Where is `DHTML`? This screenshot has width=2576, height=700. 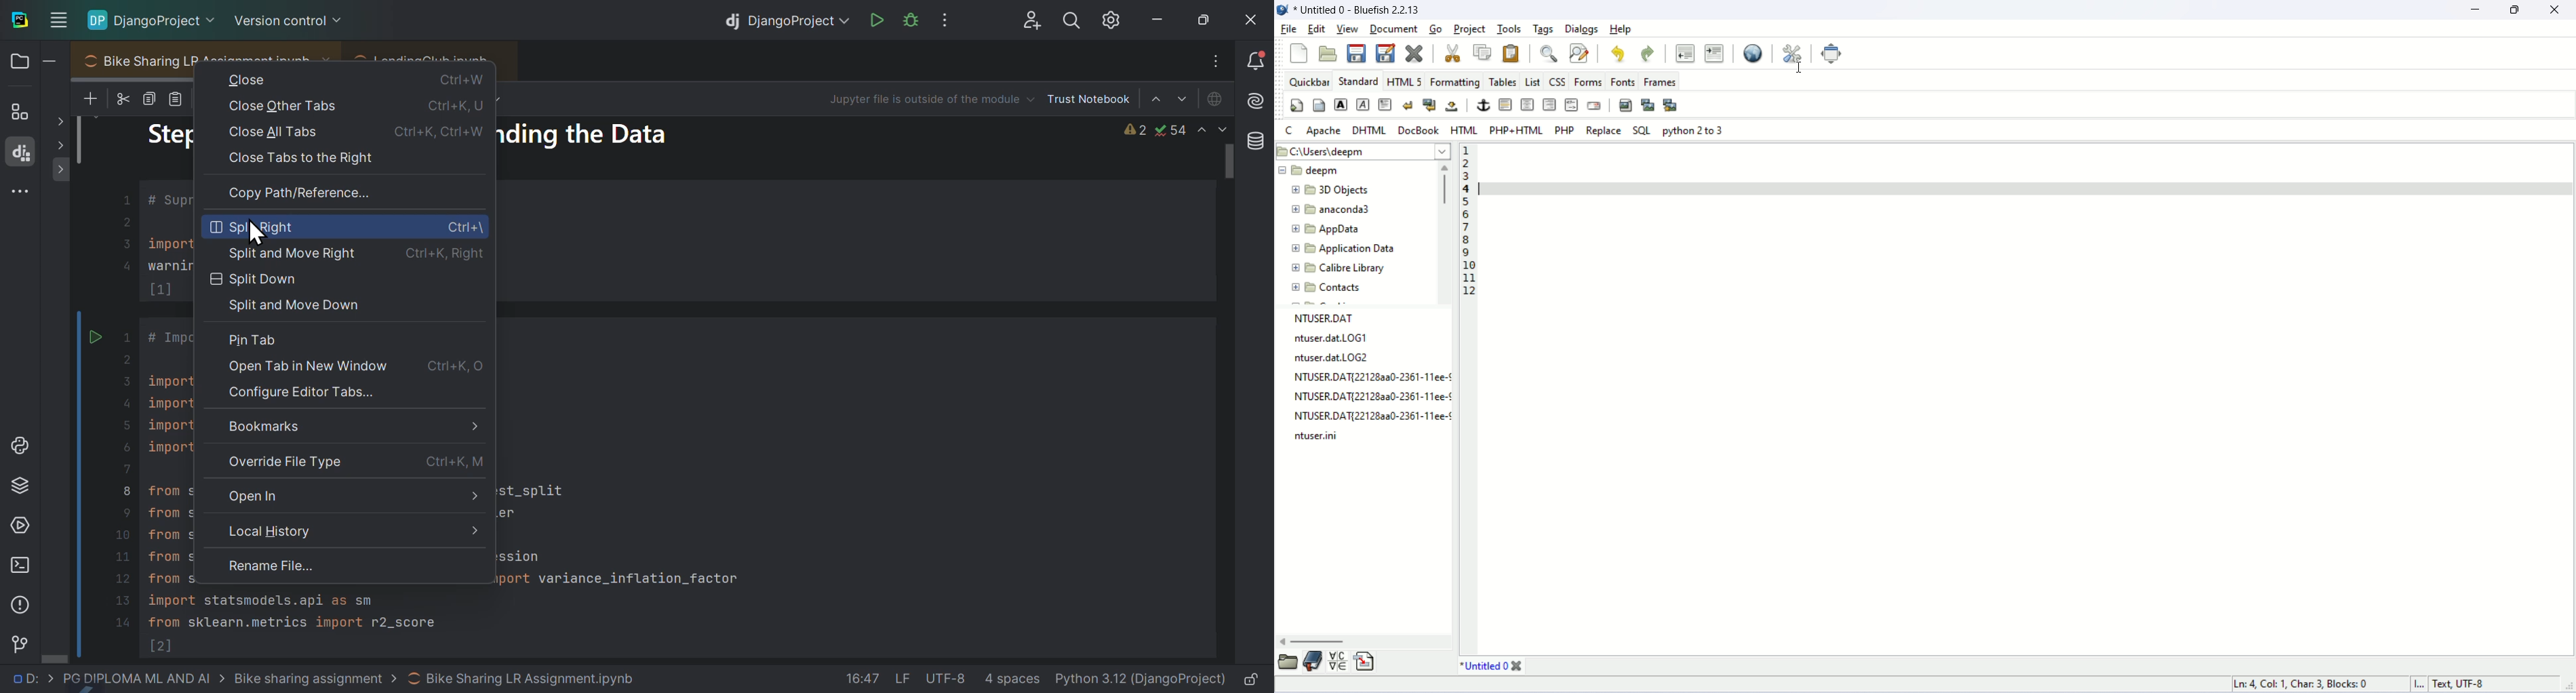 DHTML is located at coordinates (1370, 132).